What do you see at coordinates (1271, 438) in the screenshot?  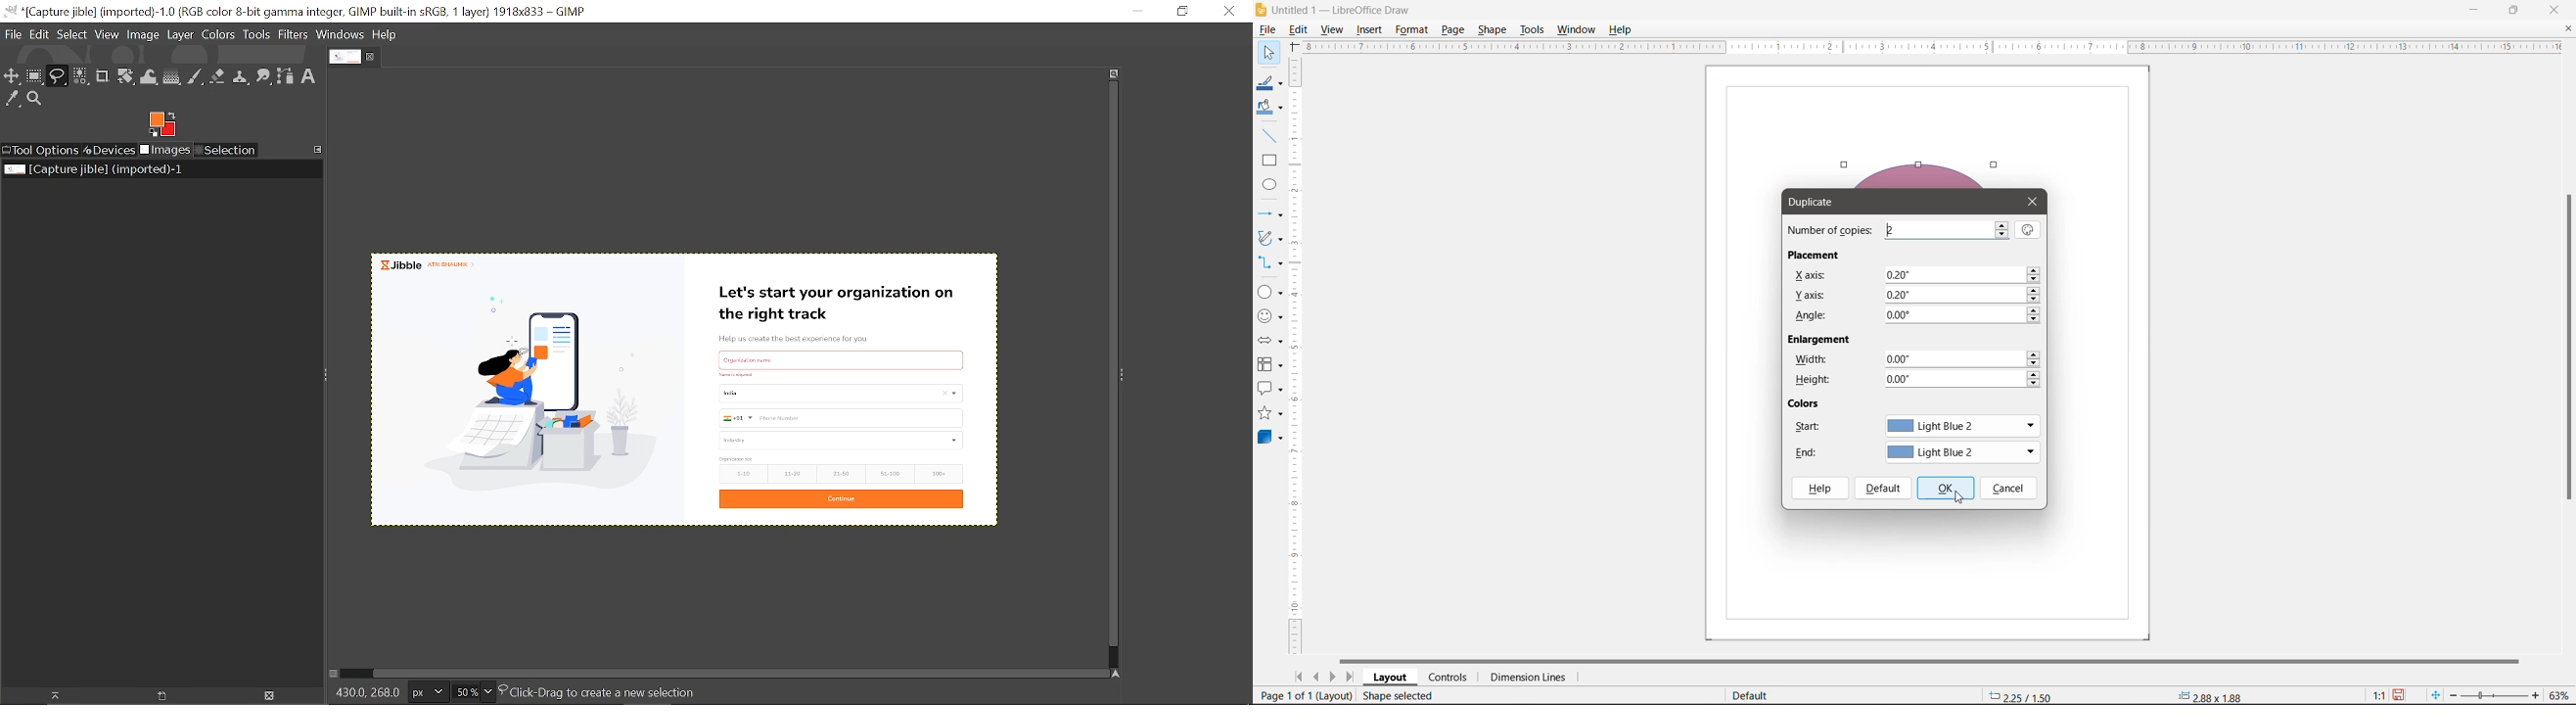 I see `3D Objects` at bounding box center [1271, 438].